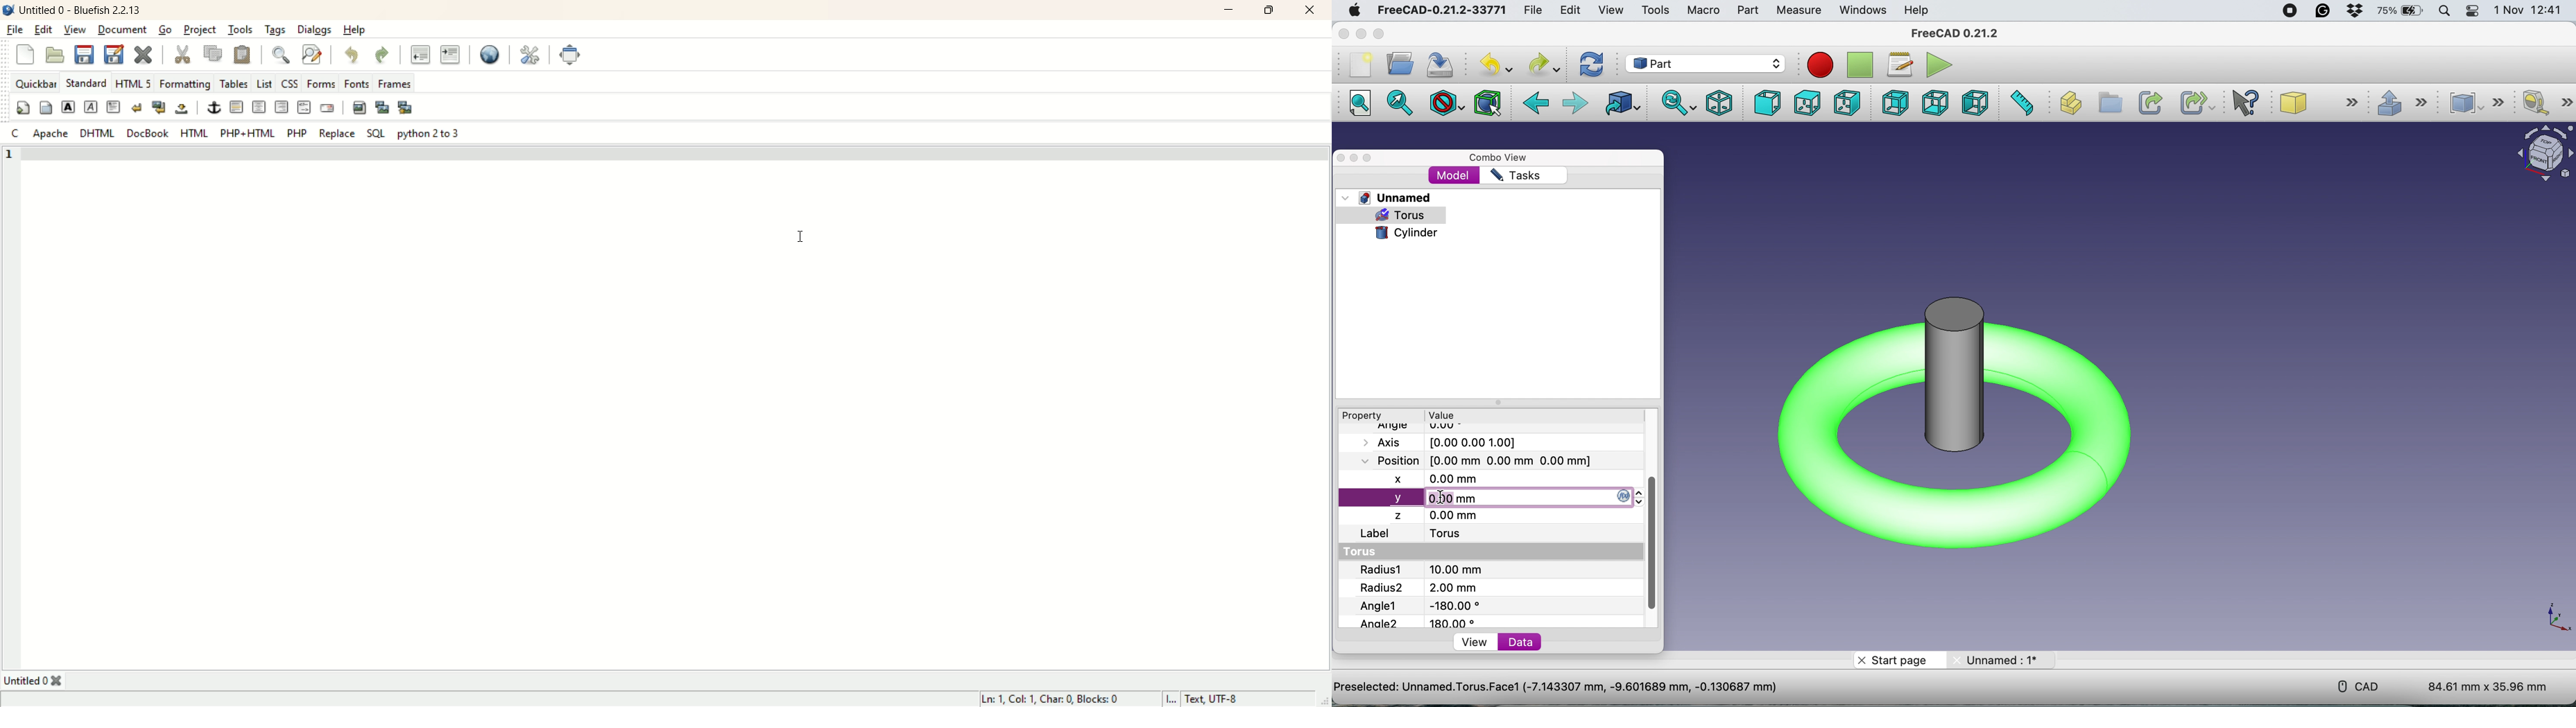  Describe the element at coordinates (248, 133) in the screenshot. I see `PHP+HTML` at that location.